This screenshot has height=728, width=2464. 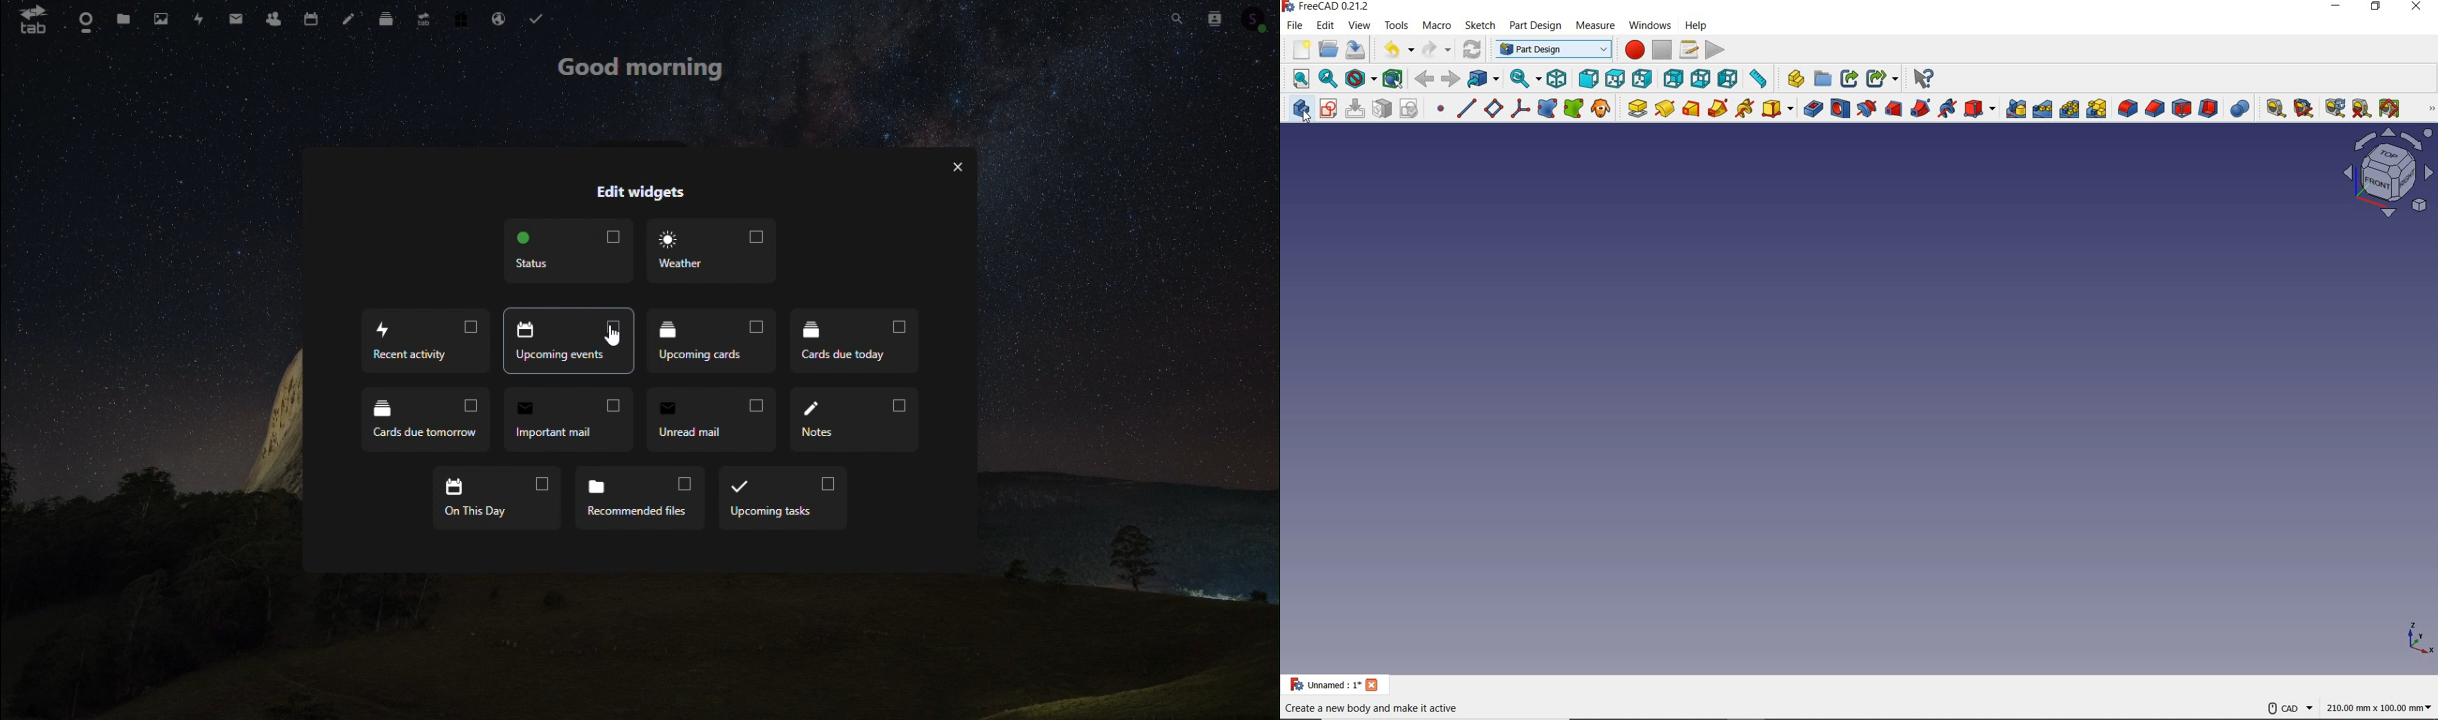 I want to click on Task , so click(x=538, y=19).